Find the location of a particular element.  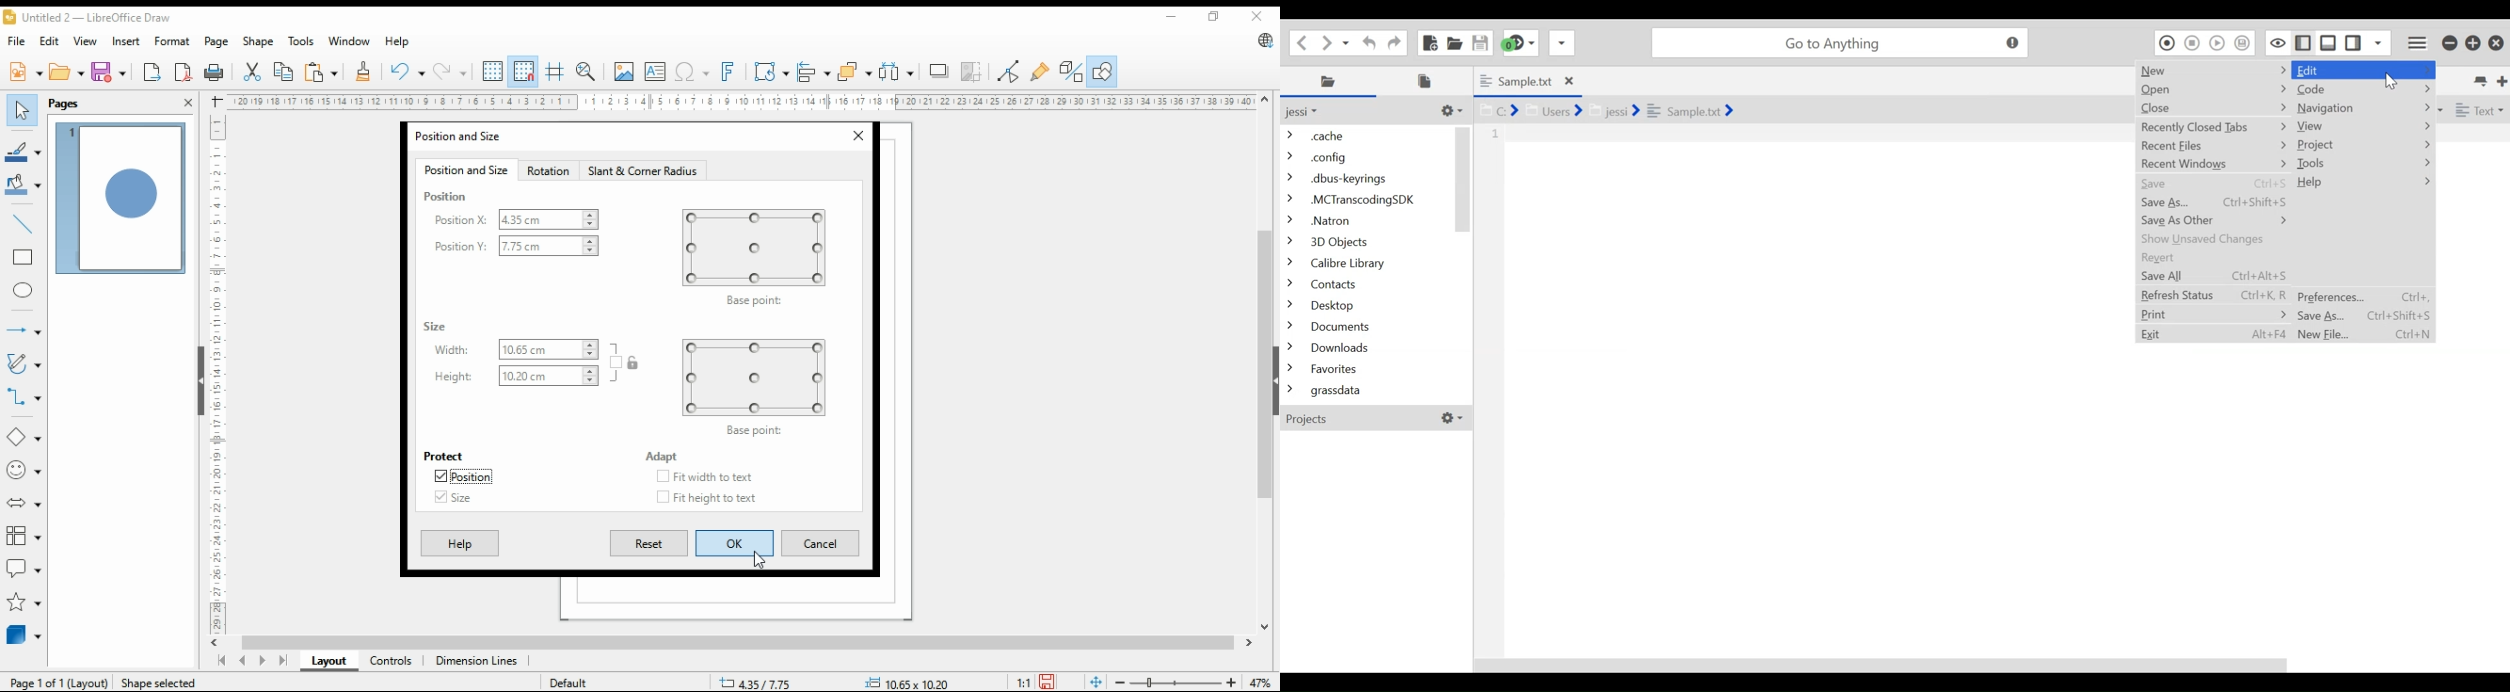

insert line is located at coordinates (24, 225).